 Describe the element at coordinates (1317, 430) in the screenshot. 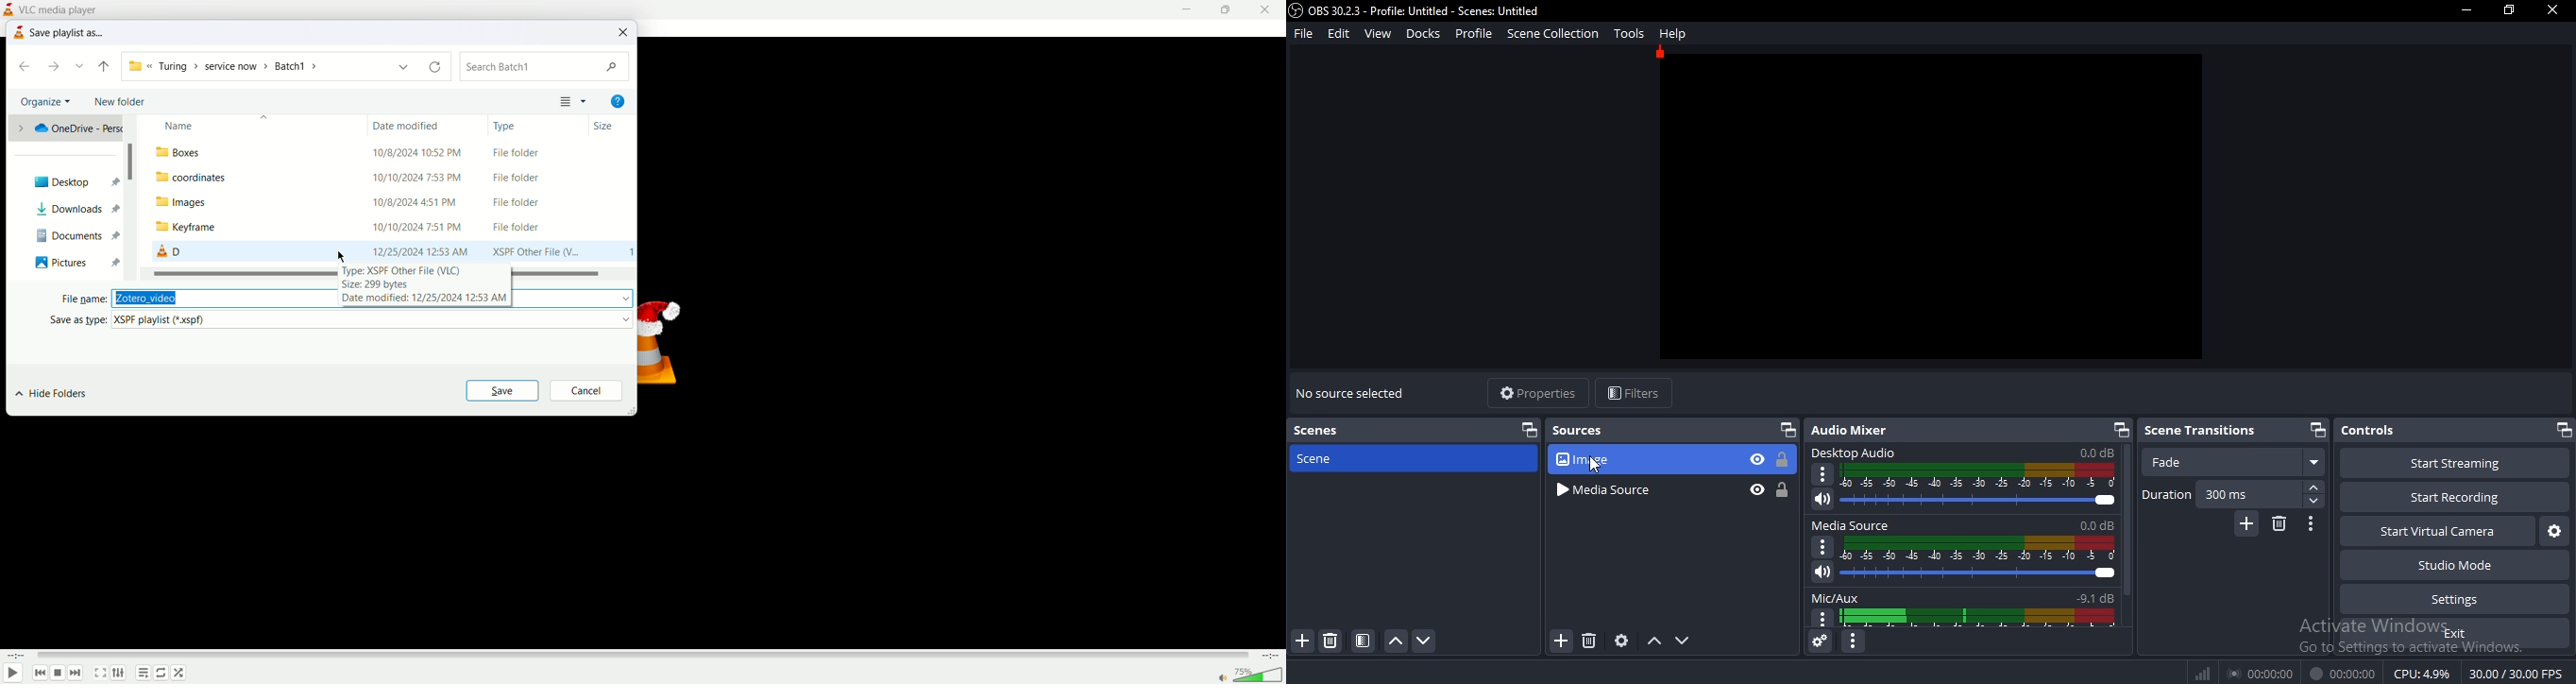

I see `scene` at that location.